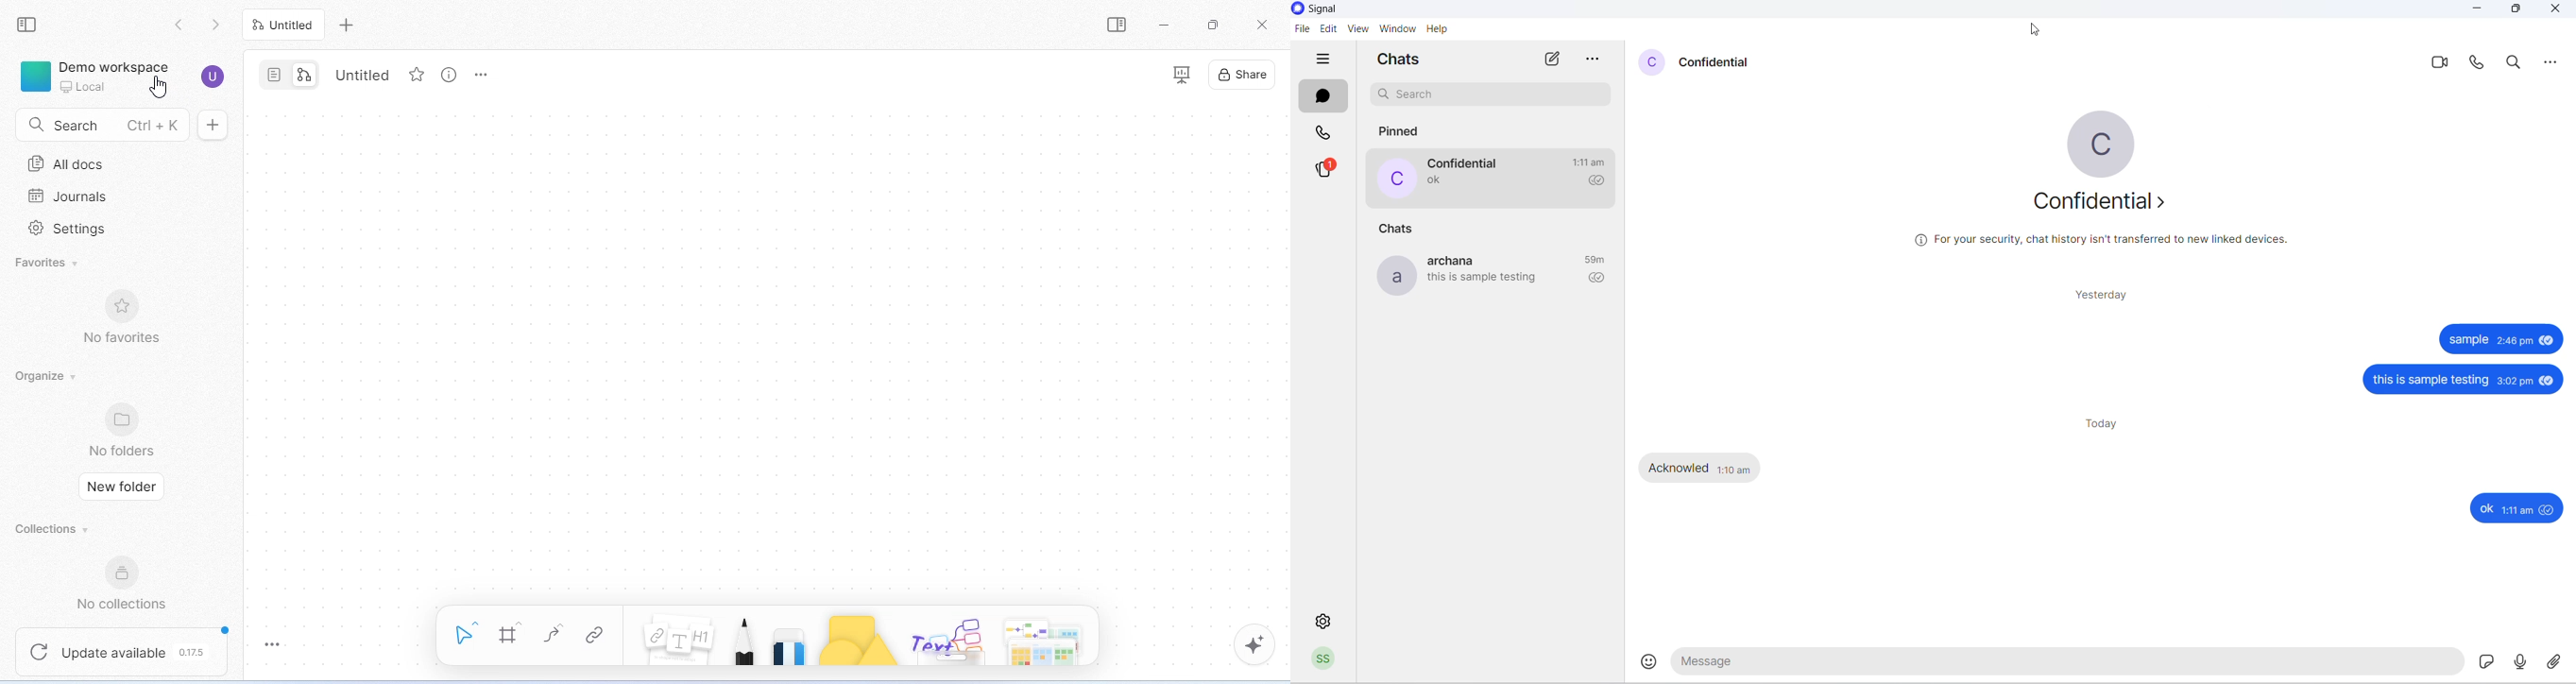  What do you see at coordinates (1597, 260) in the screenshot?
I see `last message time record` at bounding box center [1597, 260].